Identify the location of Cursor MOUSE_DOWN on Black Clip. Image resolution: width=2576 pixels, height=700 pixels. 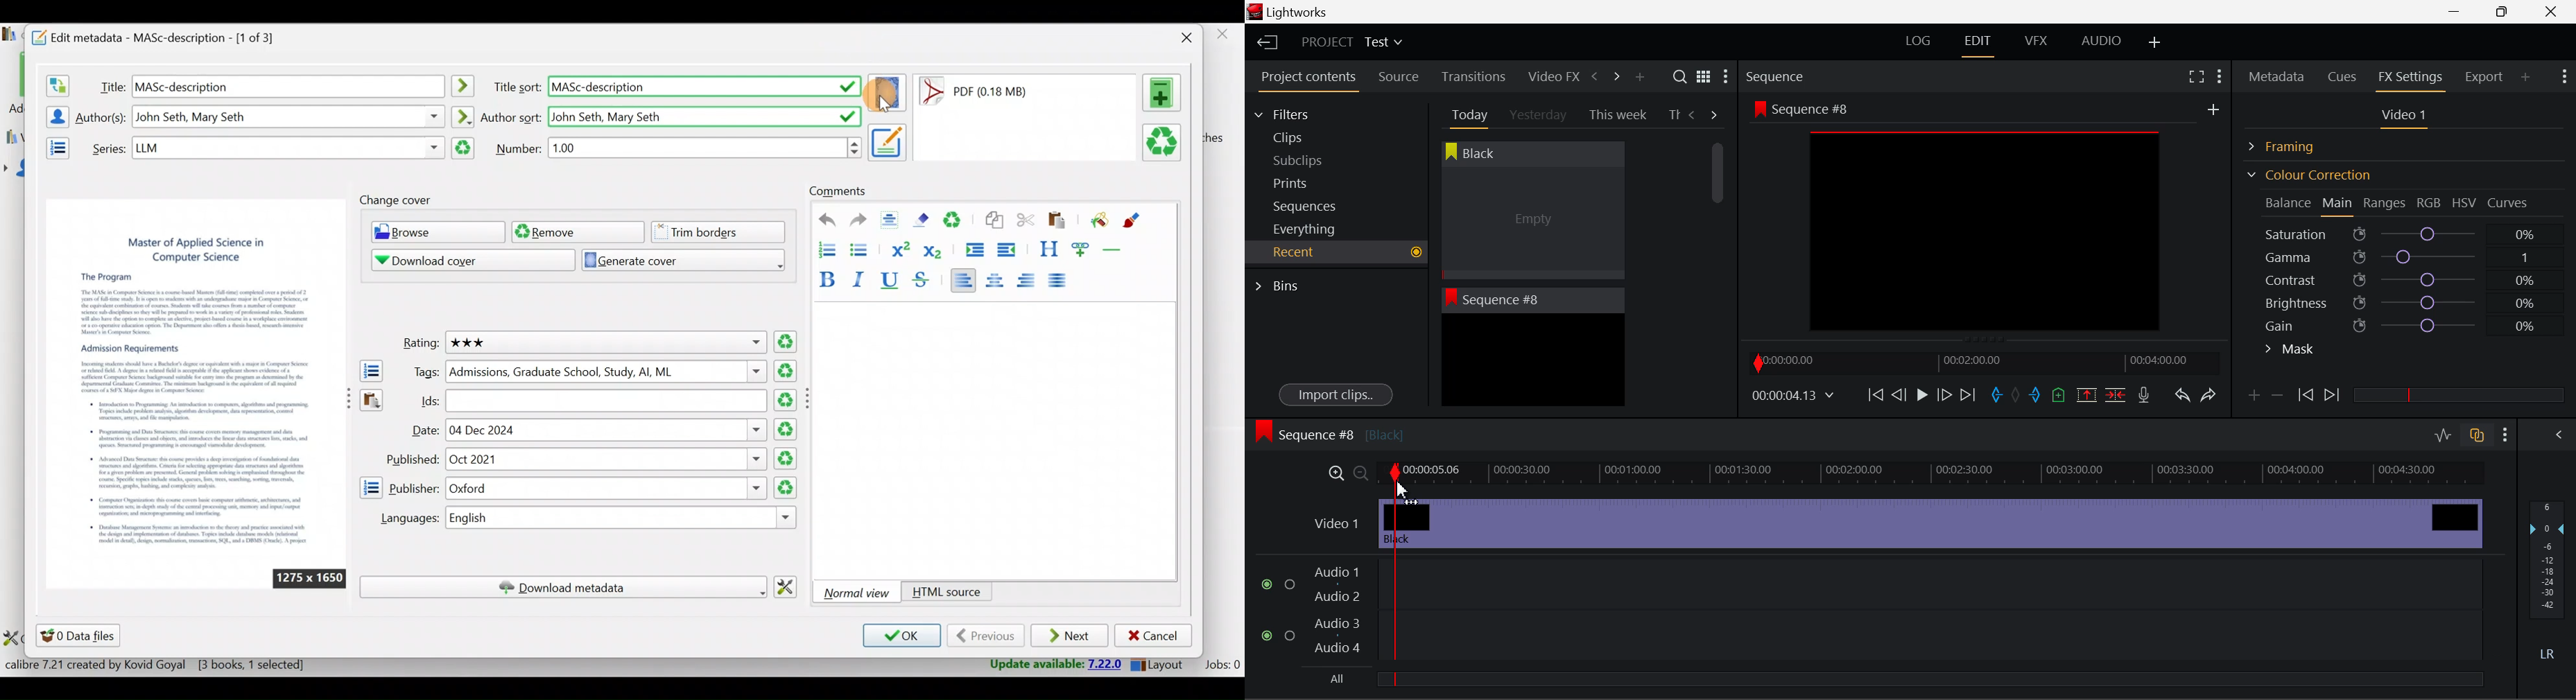
(1531, 223).